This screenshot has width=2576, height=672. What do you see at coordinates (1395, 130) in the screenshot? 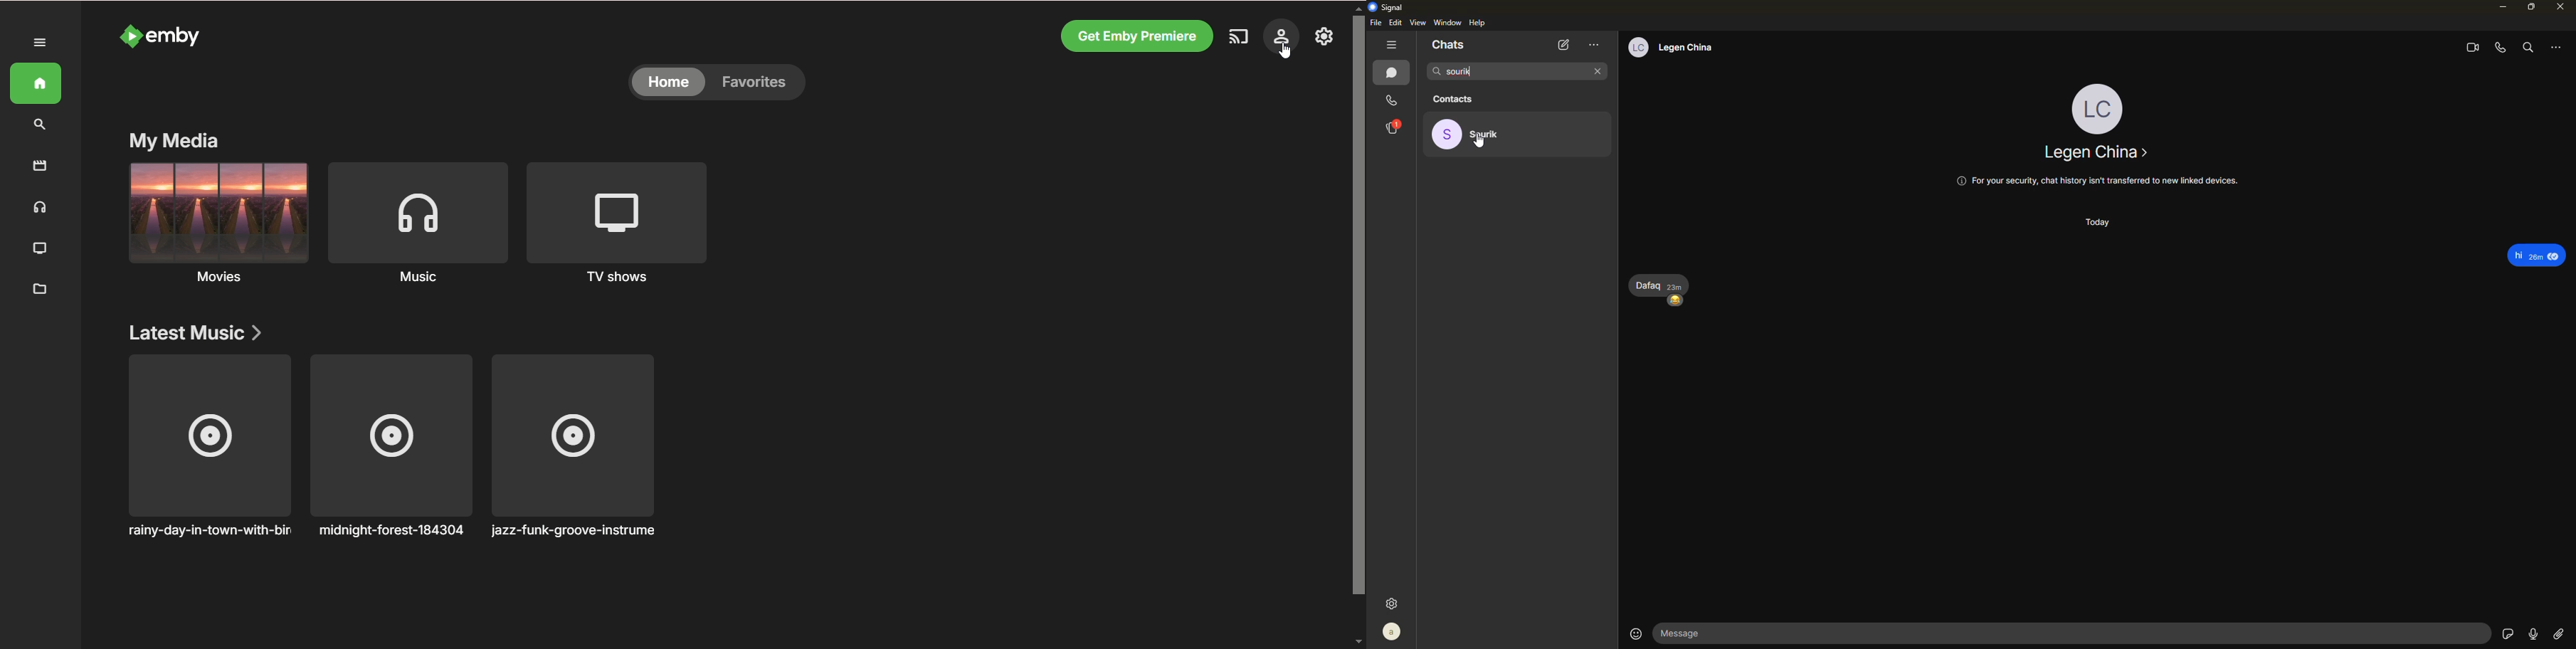
I see `stories` at bounding box center [1395, 130].